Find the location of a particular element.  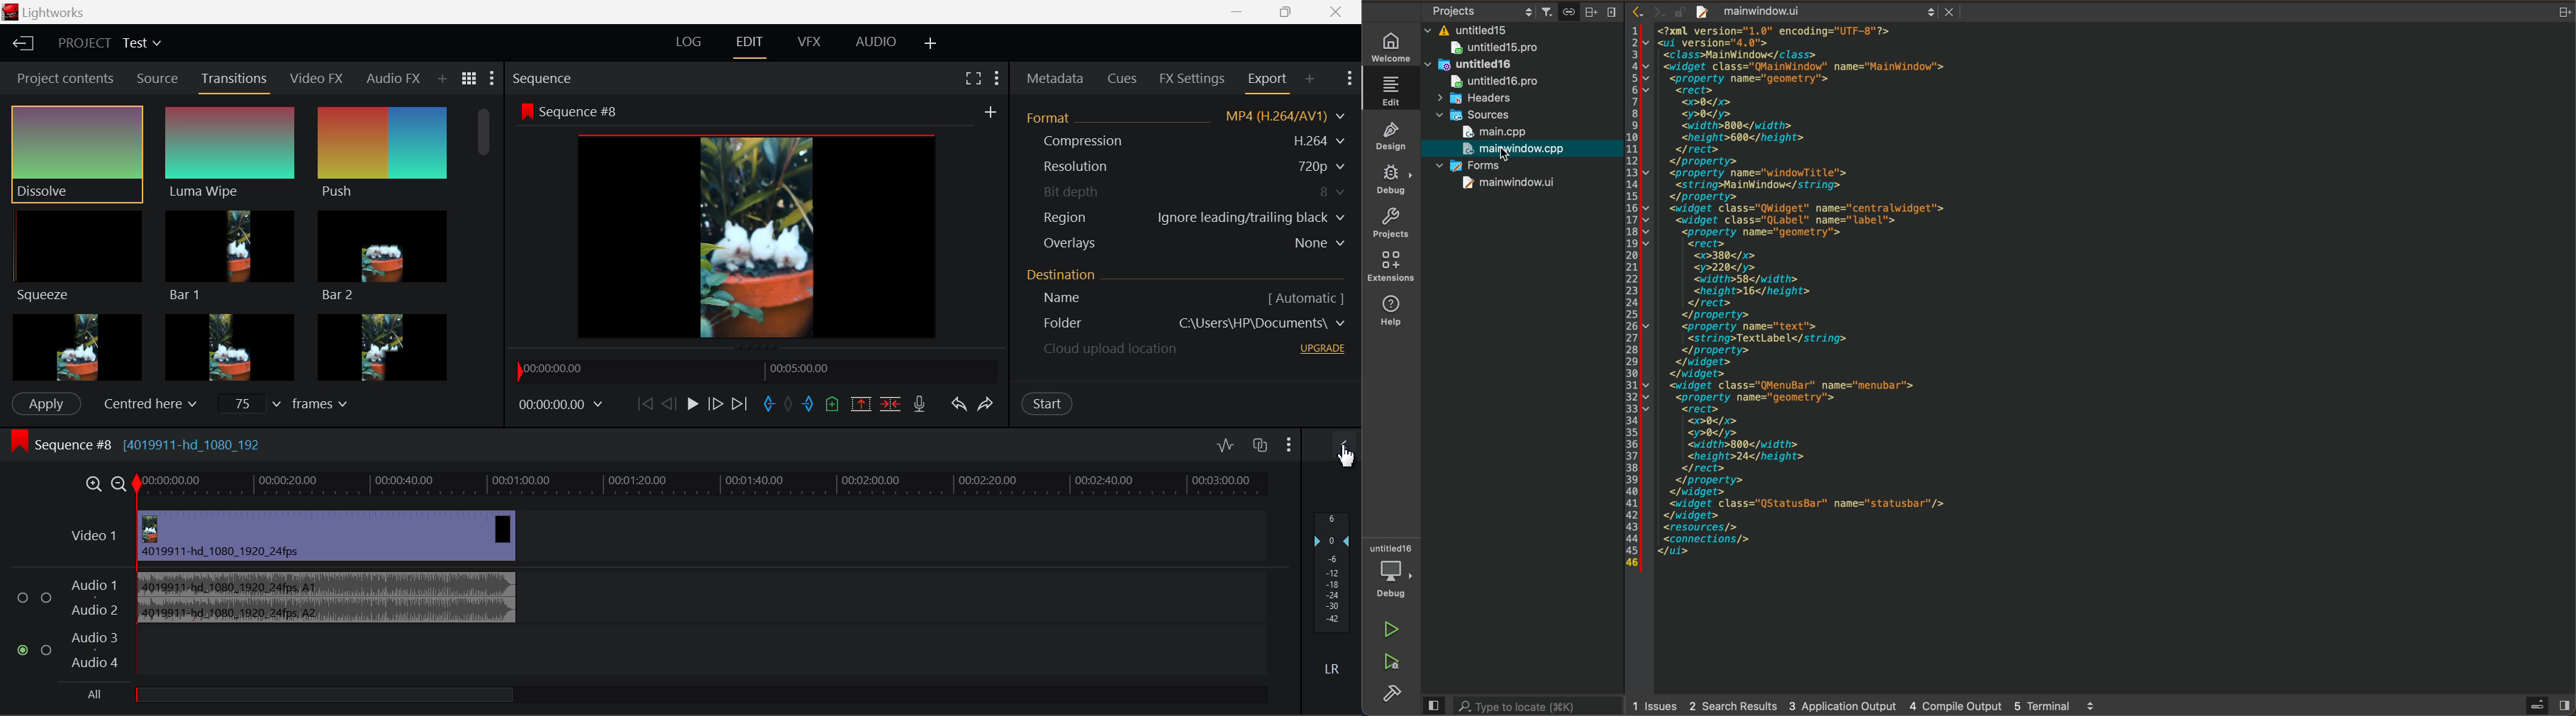

Sequence is located at coordinates (549, 77).